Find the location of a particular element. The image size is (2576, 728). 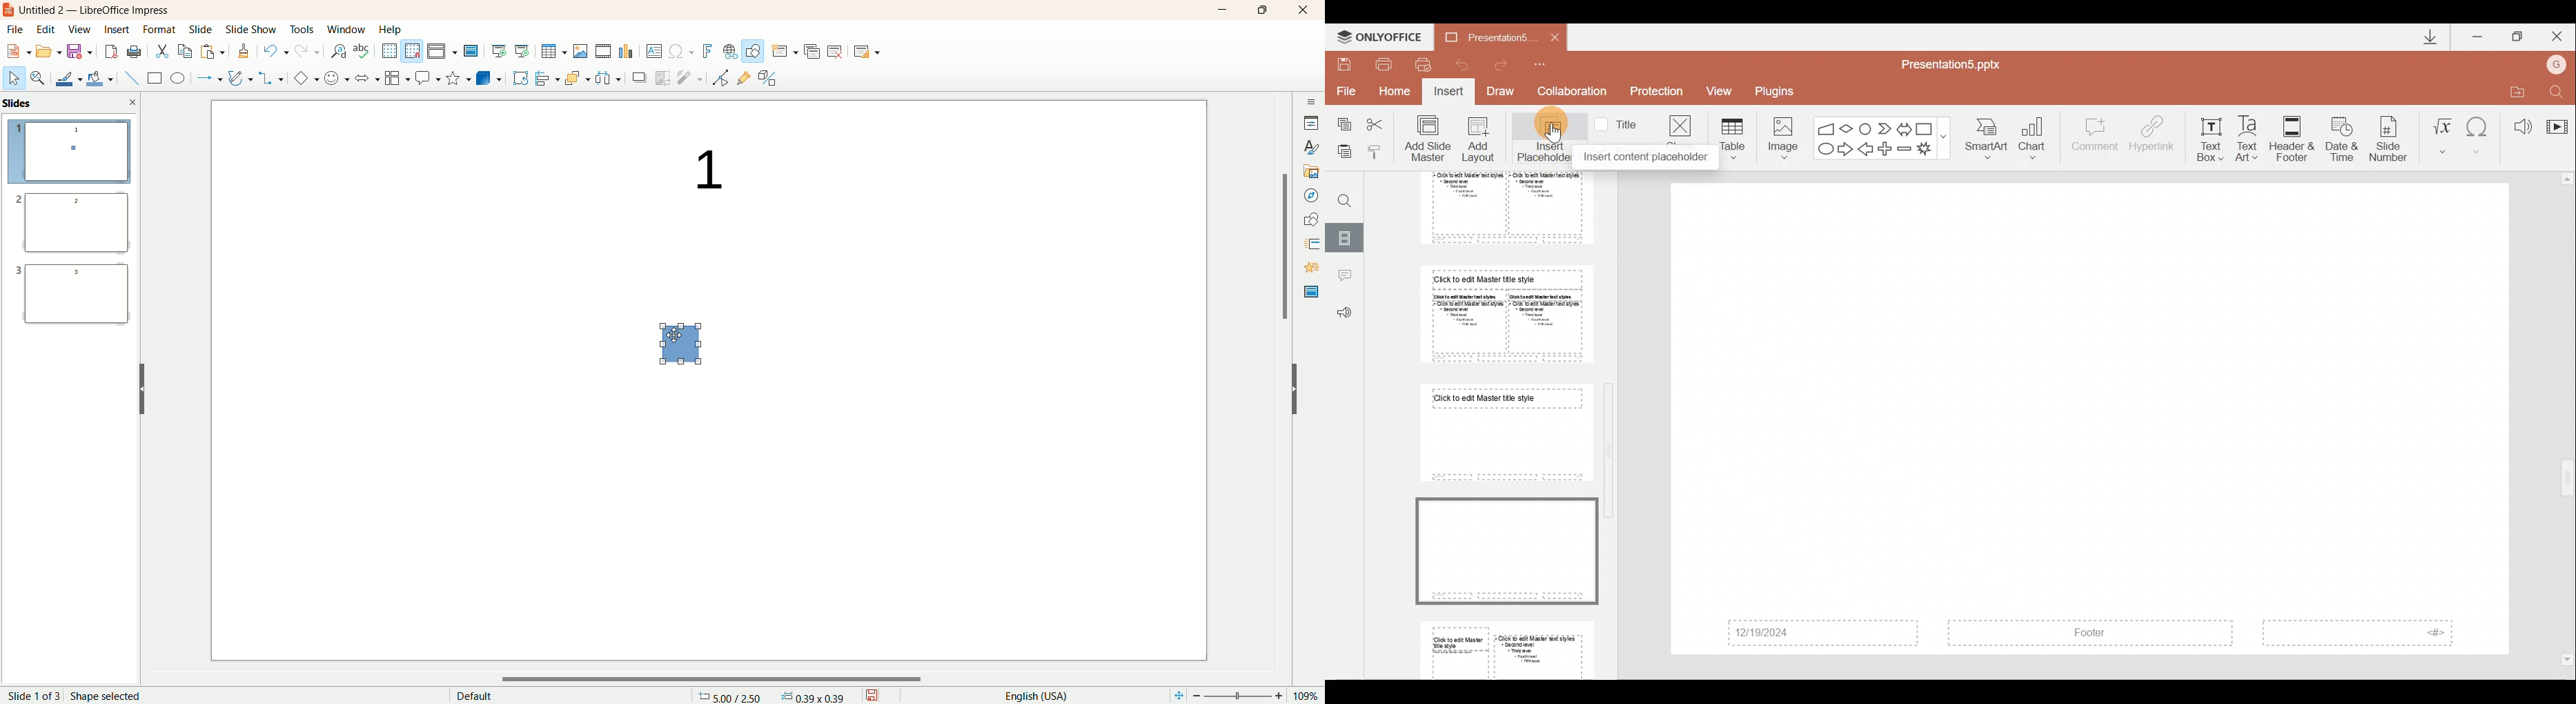

basic shapes is located at coordinates (303, 79).